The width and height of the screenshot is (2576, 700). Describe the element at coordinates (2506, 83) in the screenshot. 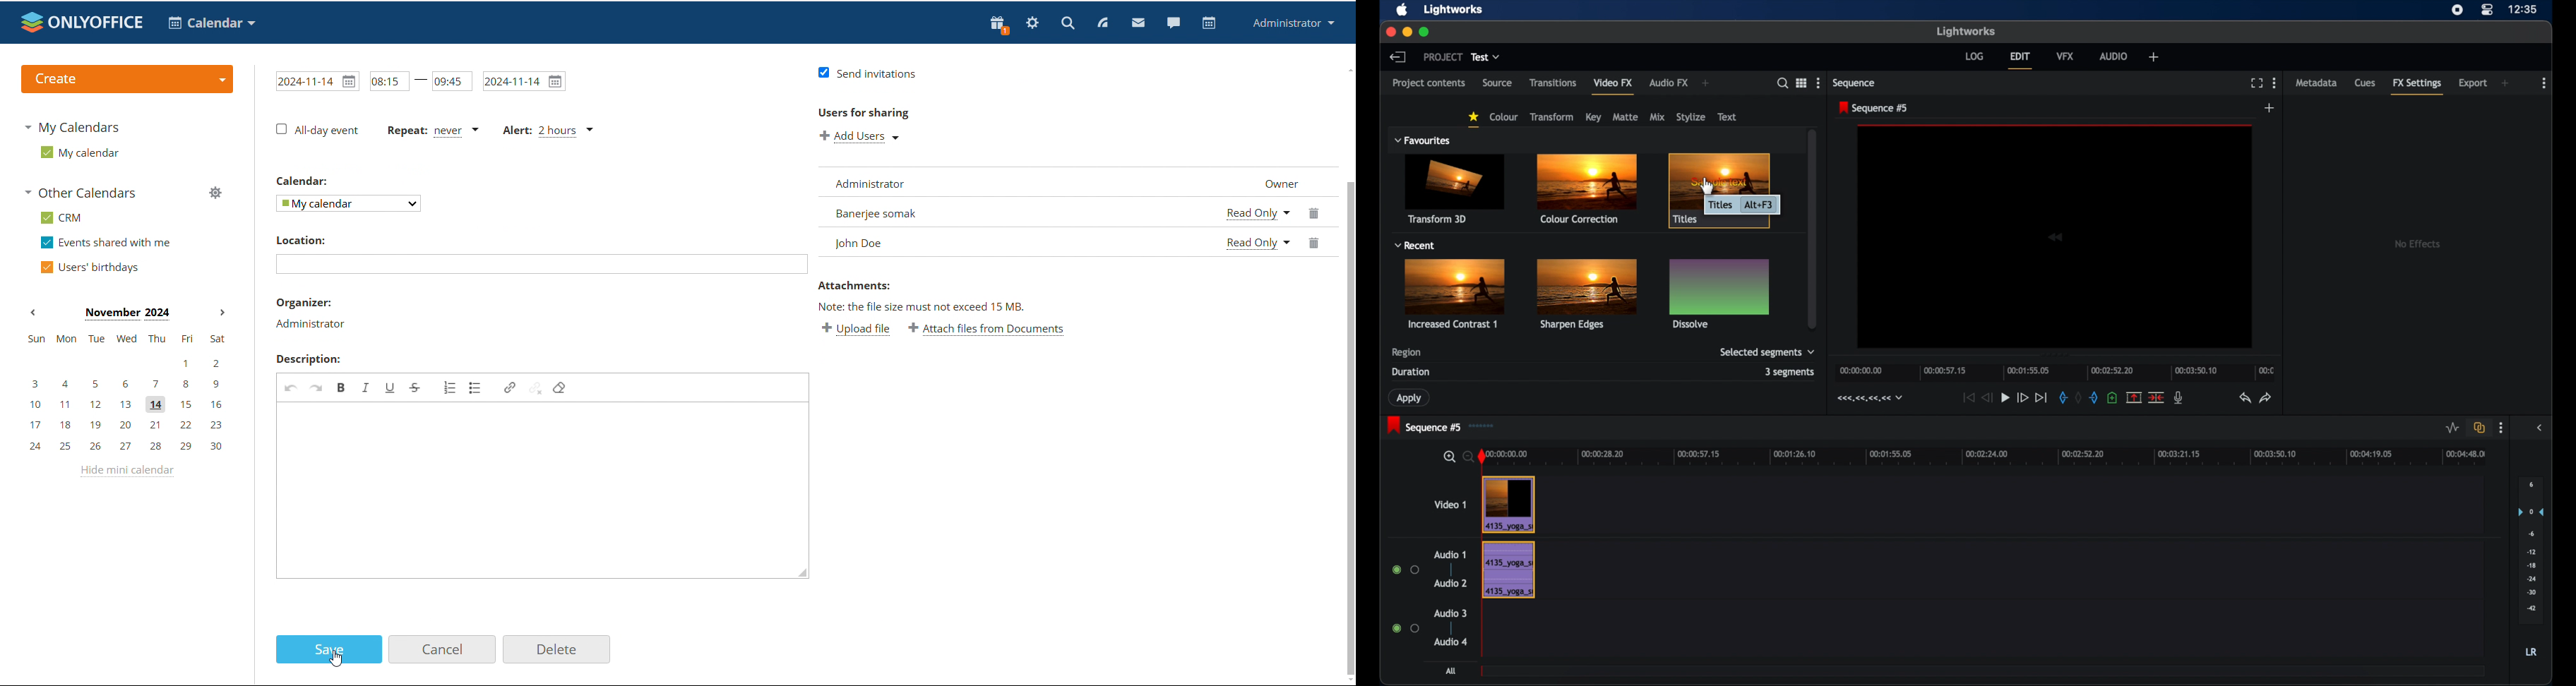

I see `add` at that location.